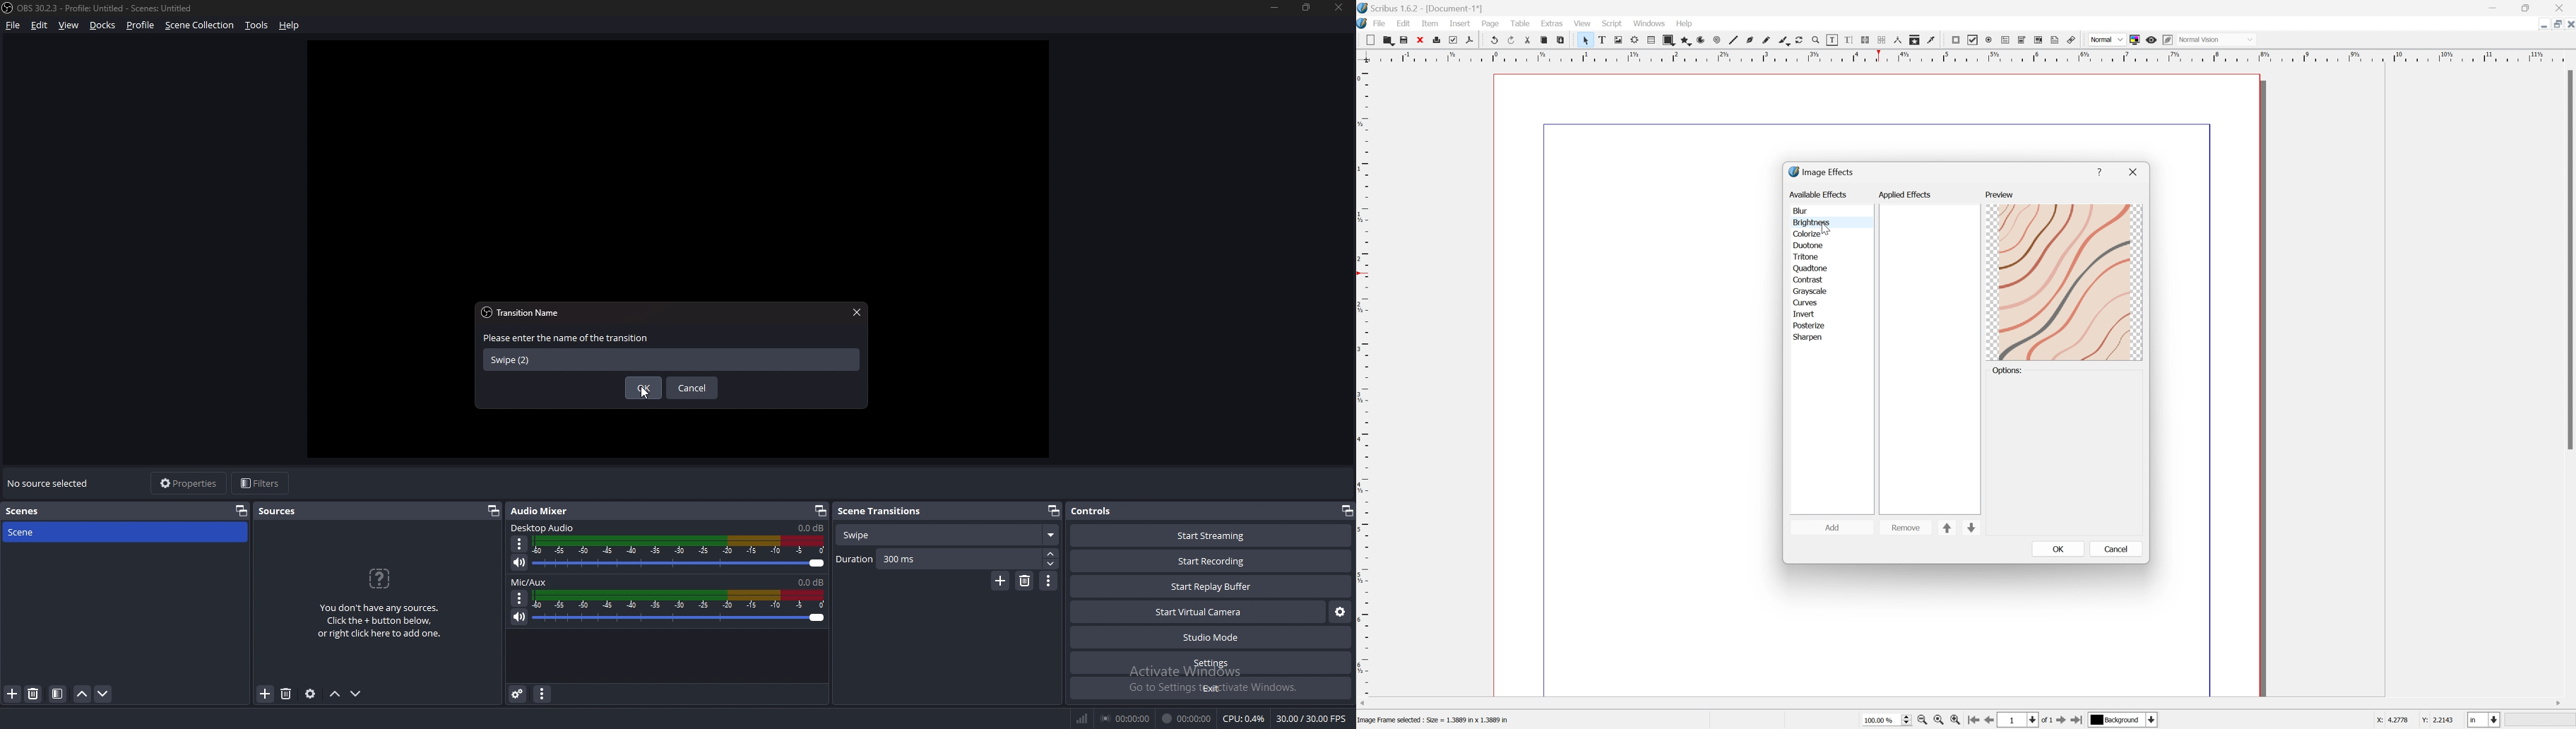 The height and width of the screenshot is (756, 2576). I want to click on edit, so click(40, 25).